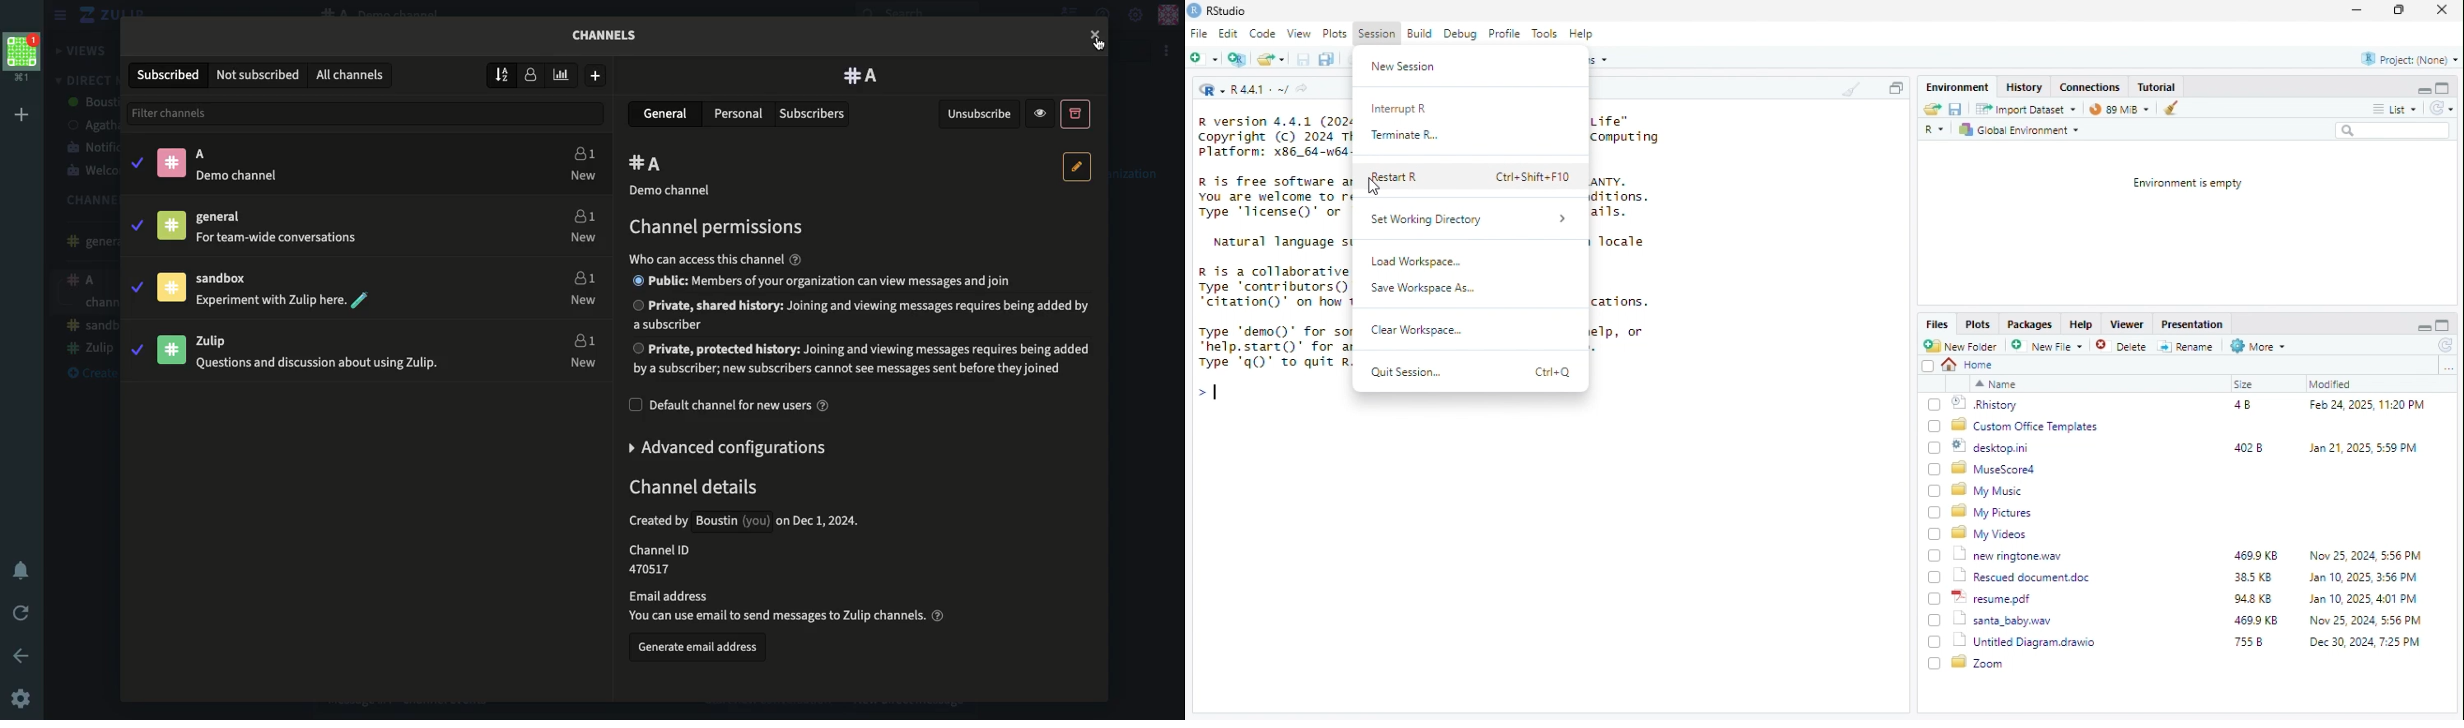  What do you see at coordinates (1934, 620) in the screenshot?
I see `Checkbox` at bounding box center [1934, 620].